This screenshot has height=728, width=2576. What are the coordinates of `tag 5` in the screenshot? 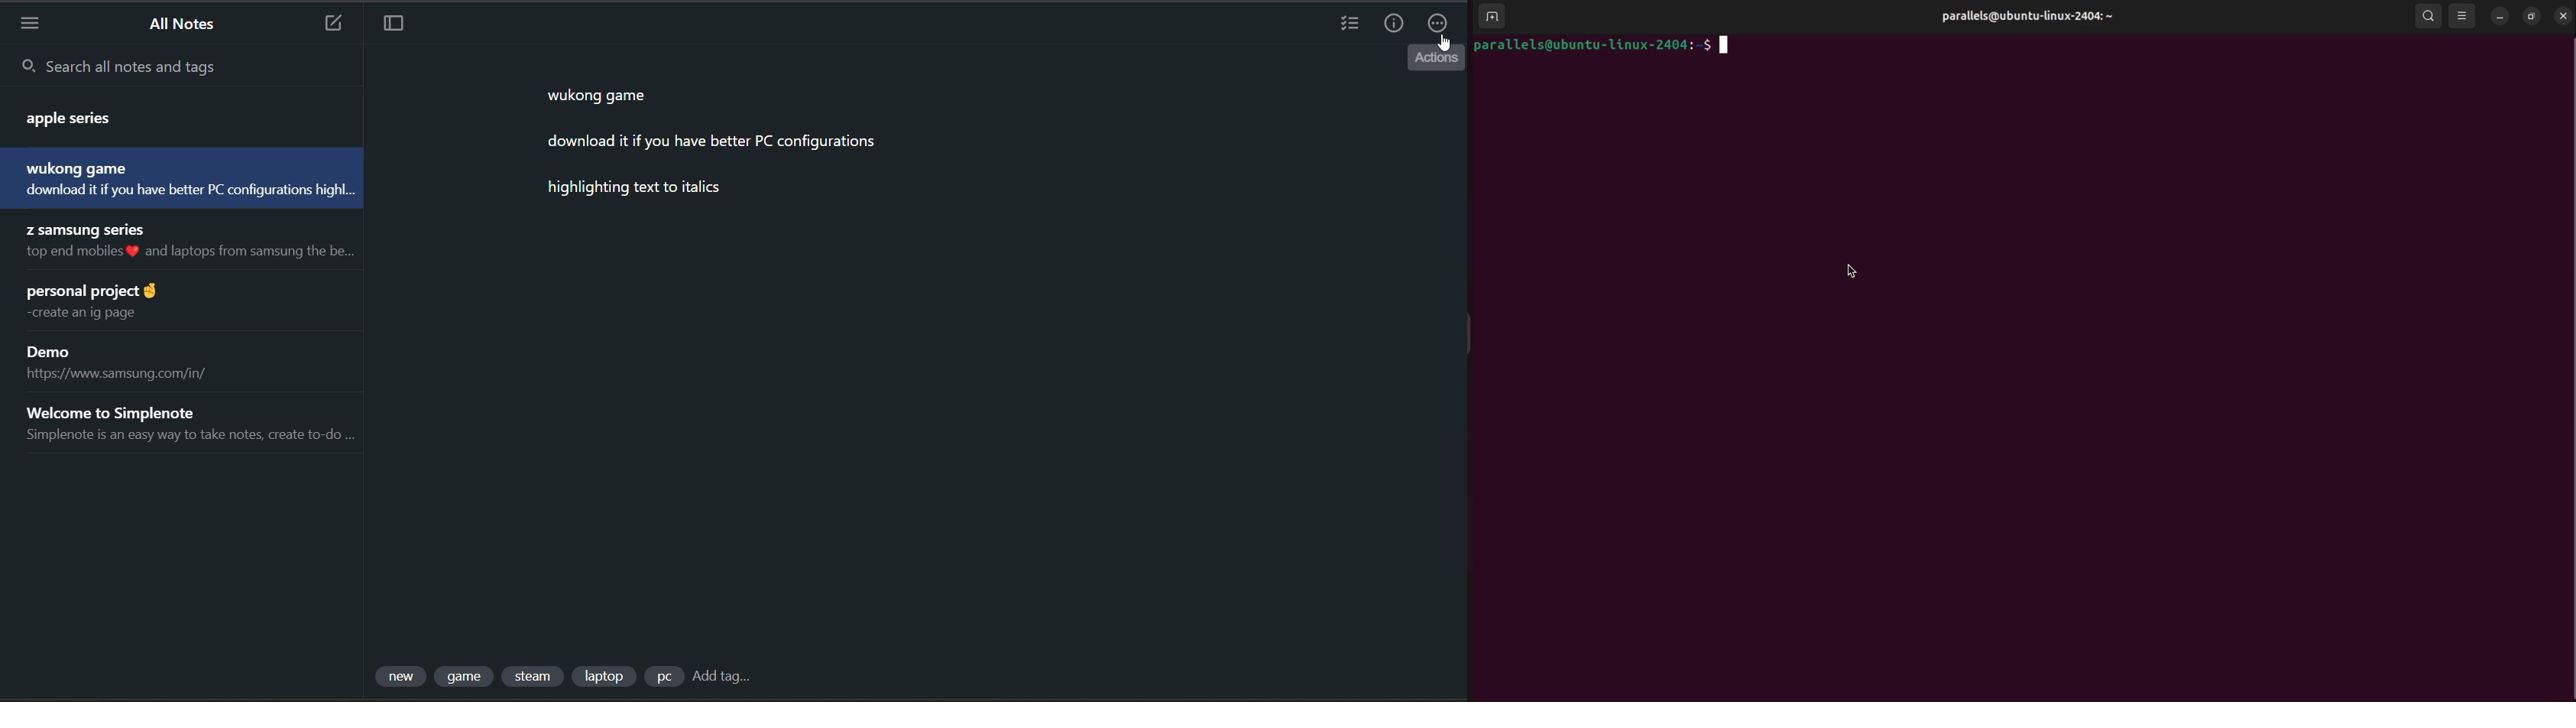 It's located at (663, 677).